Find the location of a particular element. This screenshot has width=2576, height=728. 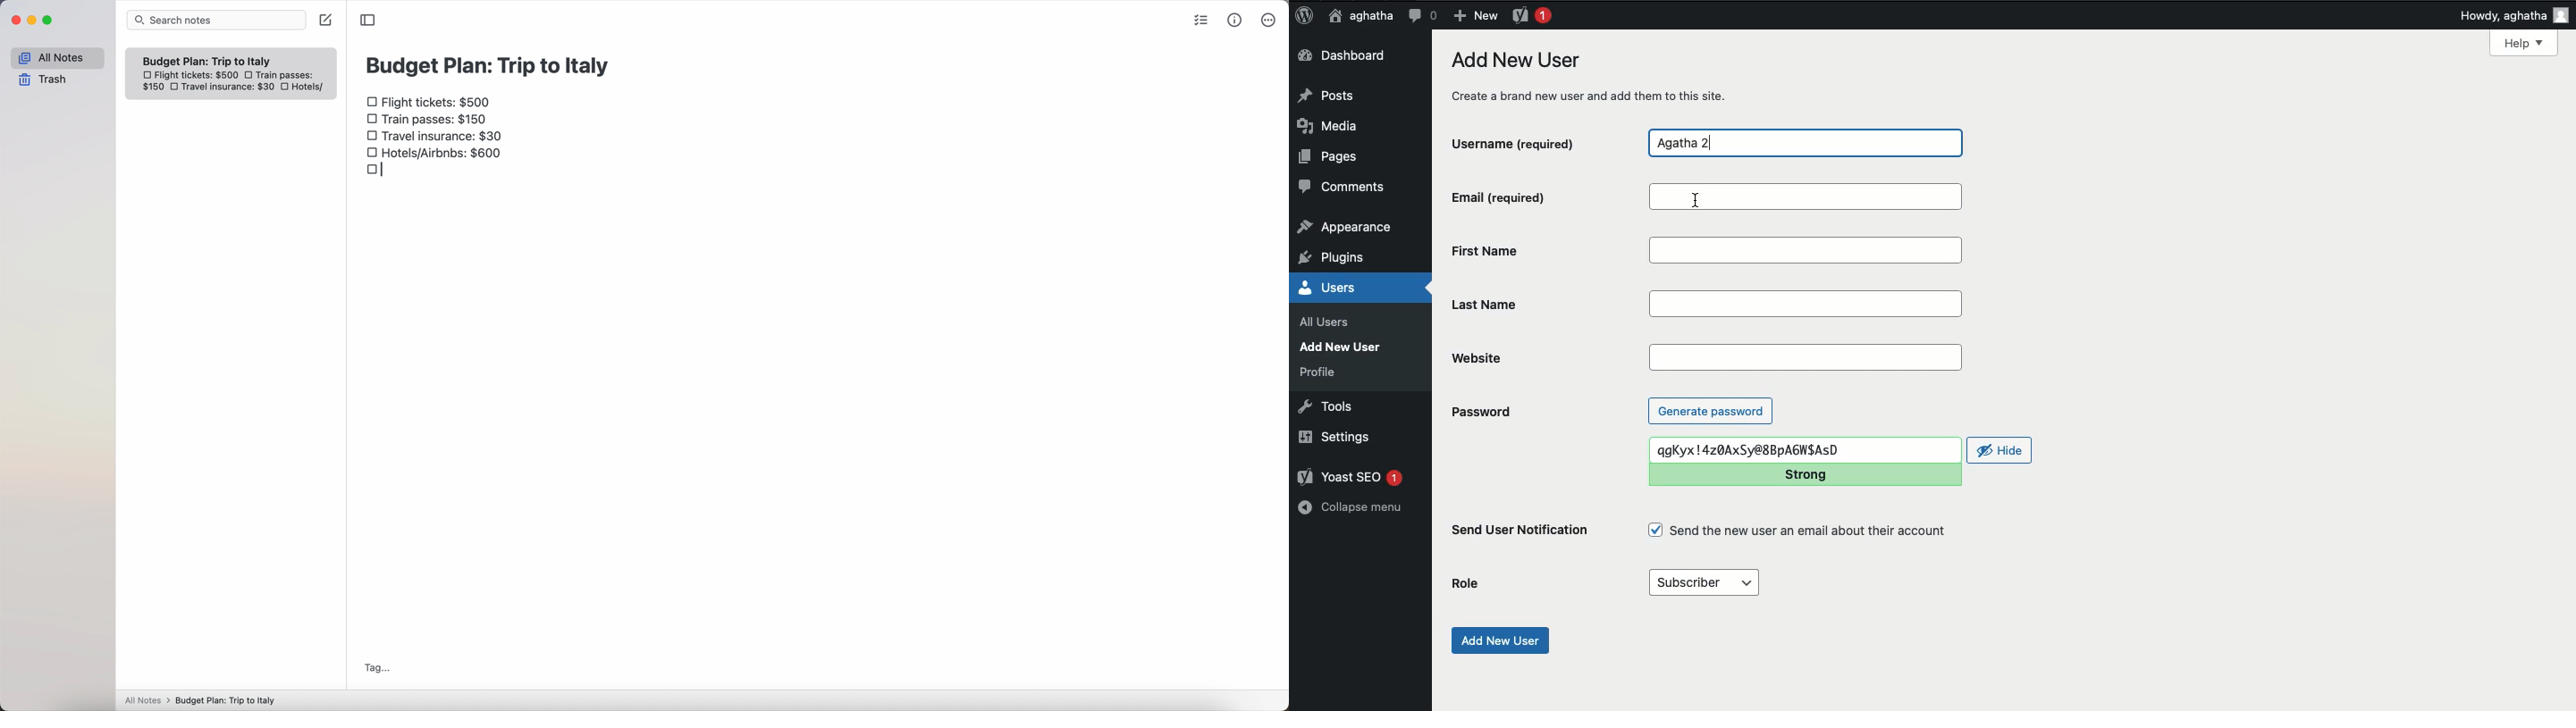

checkbox is located at coordinates (288, 87).